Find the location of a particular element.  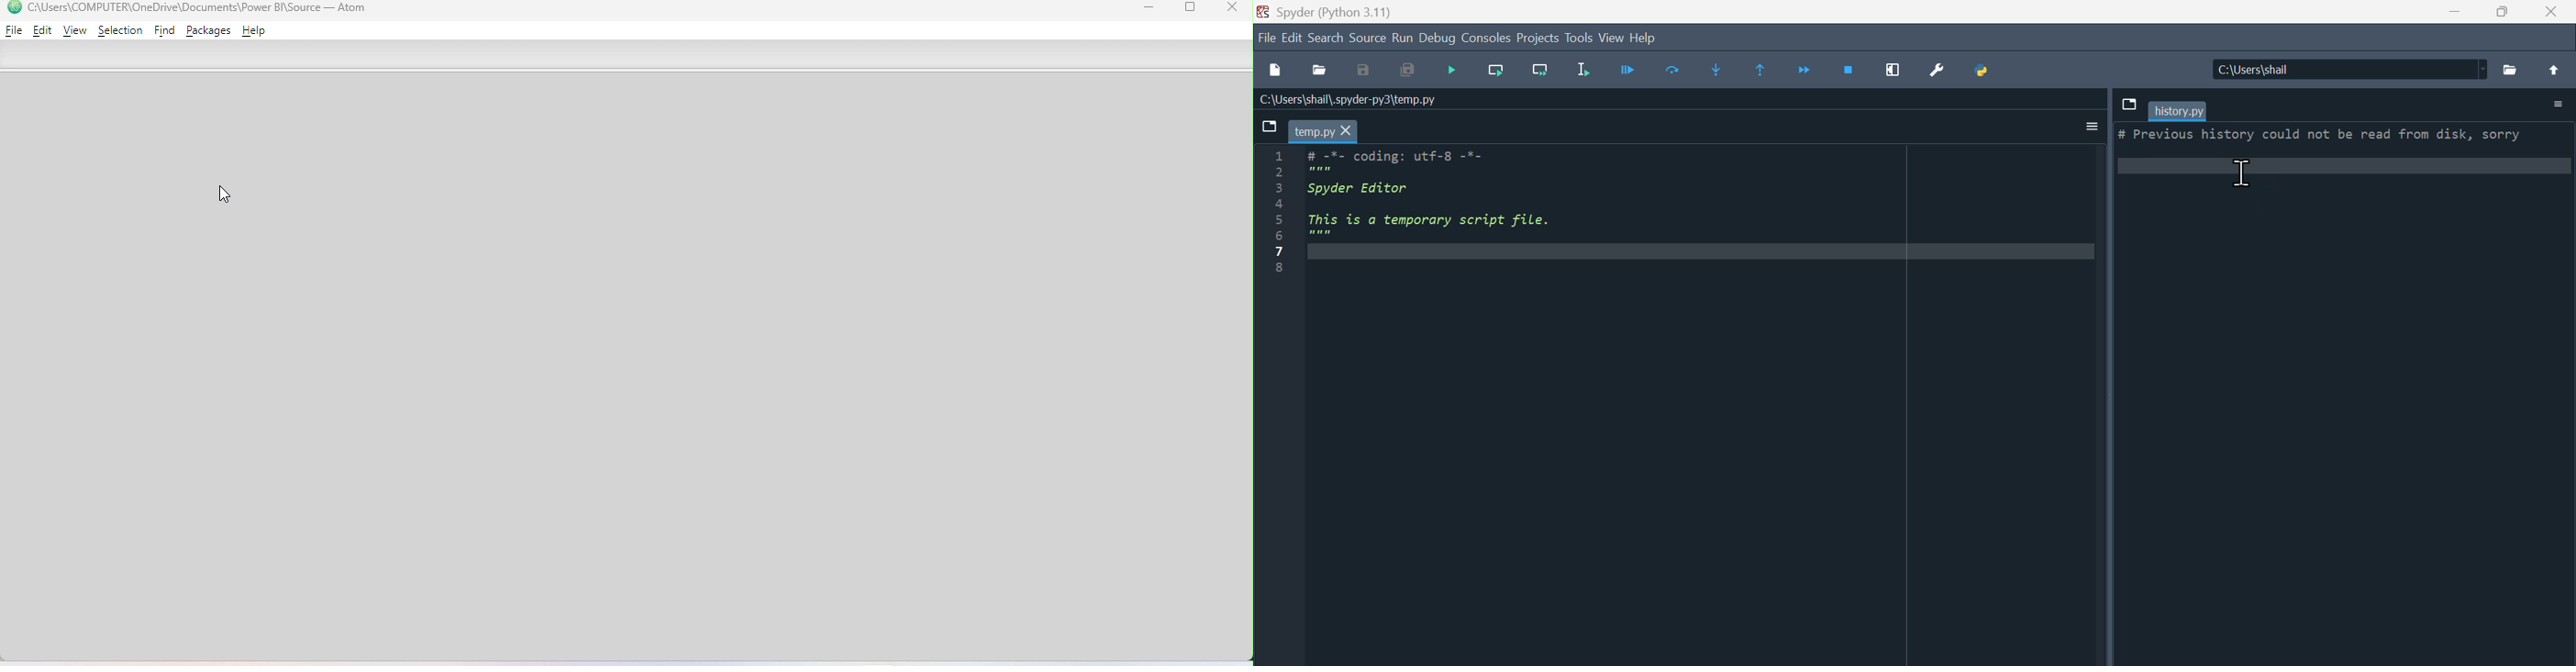

Run current line is located at coordinates (1677, 72).